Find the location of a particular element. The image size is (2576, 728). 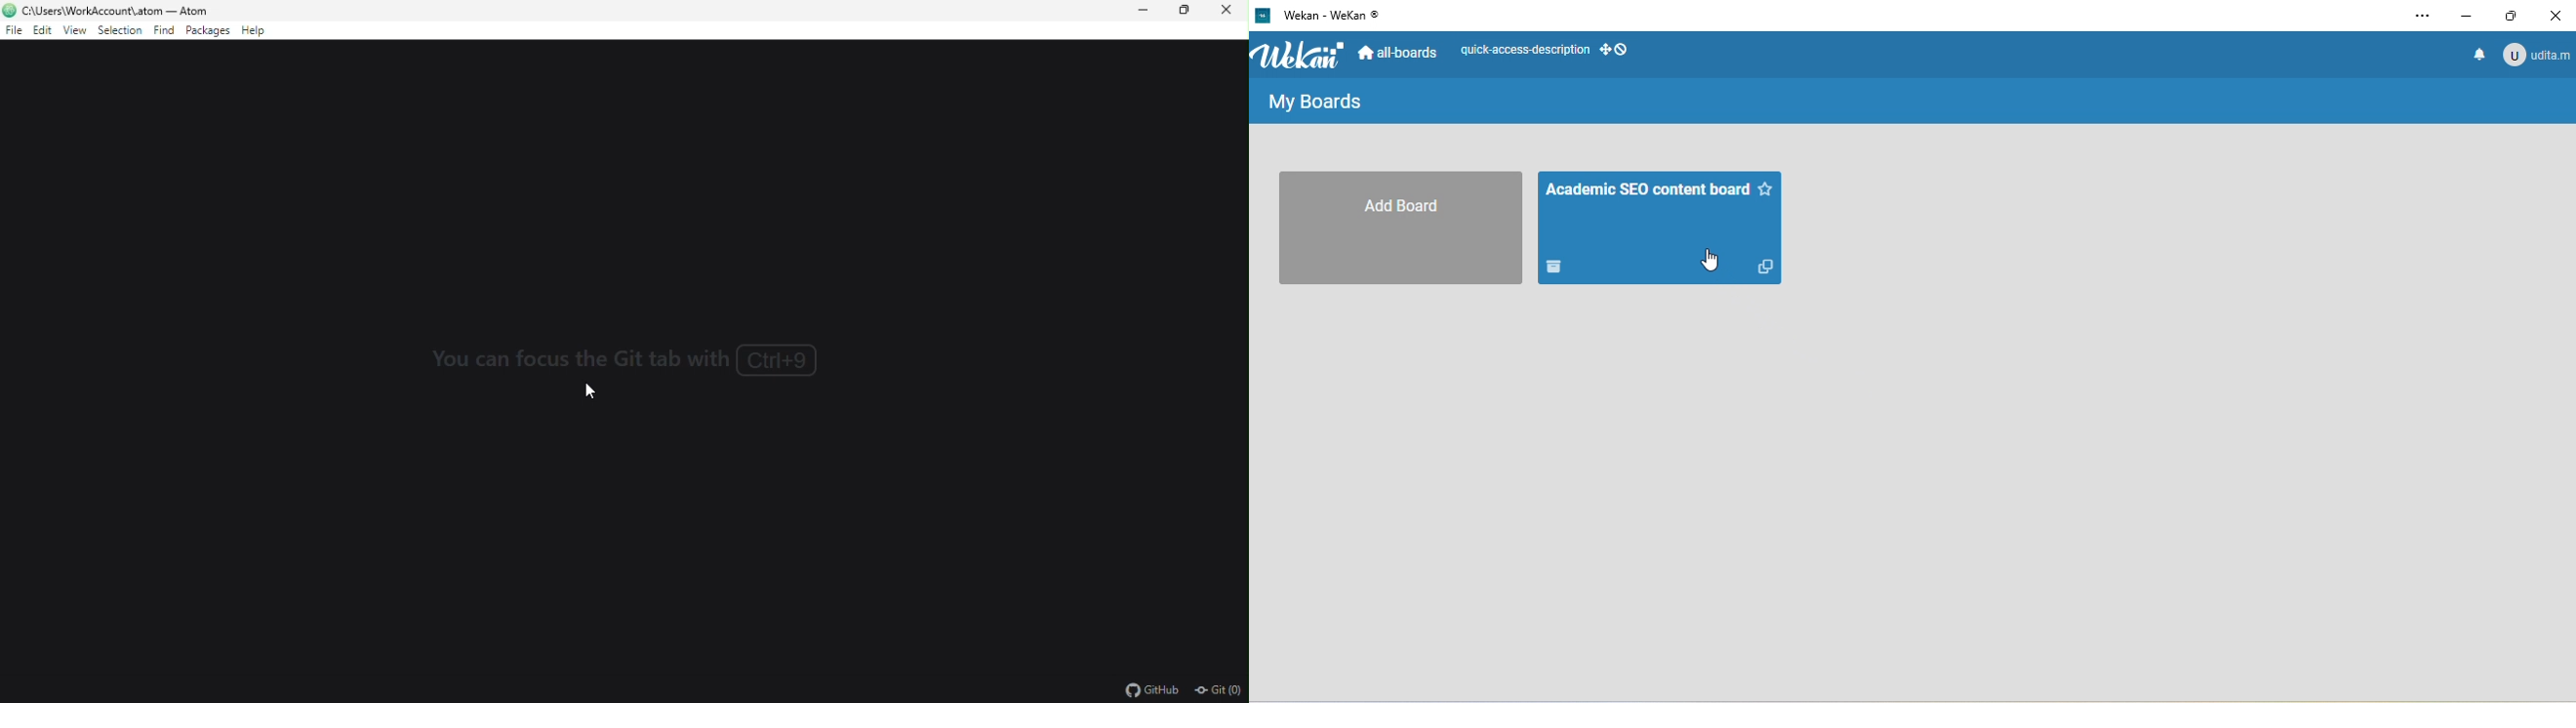

maximize is located at coordinates (2515, 15).